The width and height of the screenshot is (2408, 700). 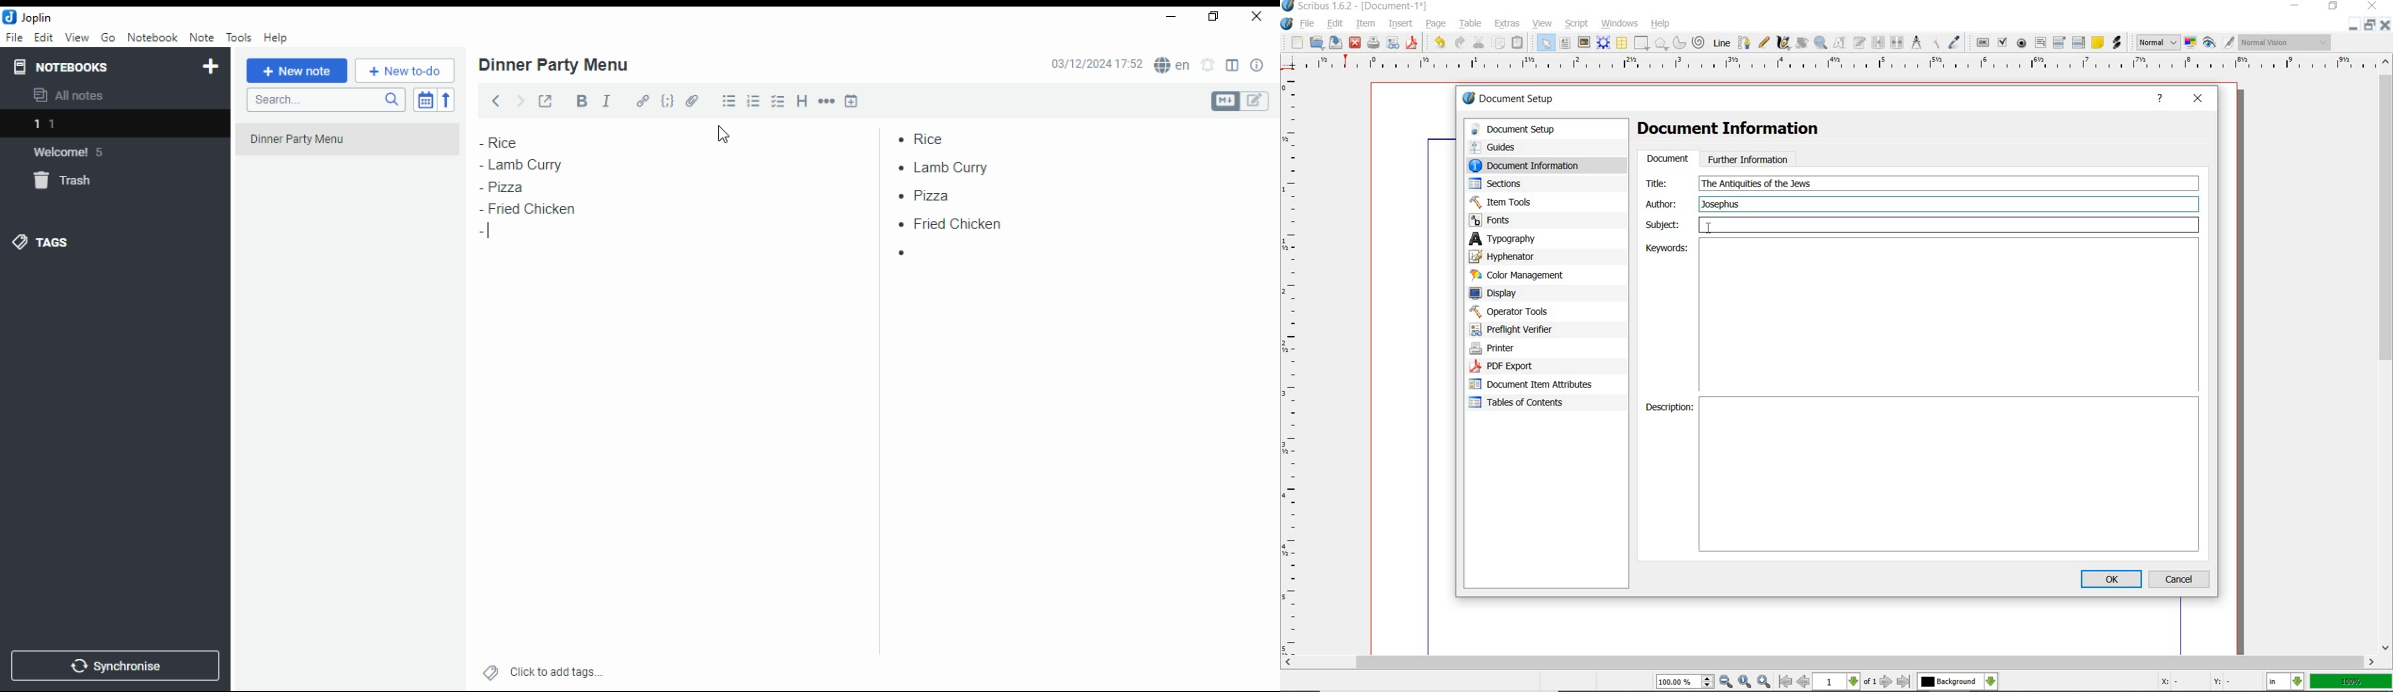 What do you see at coordinates (2370, 25) in the screenshot?
I see `restore` at bounding box center [2370, 25].